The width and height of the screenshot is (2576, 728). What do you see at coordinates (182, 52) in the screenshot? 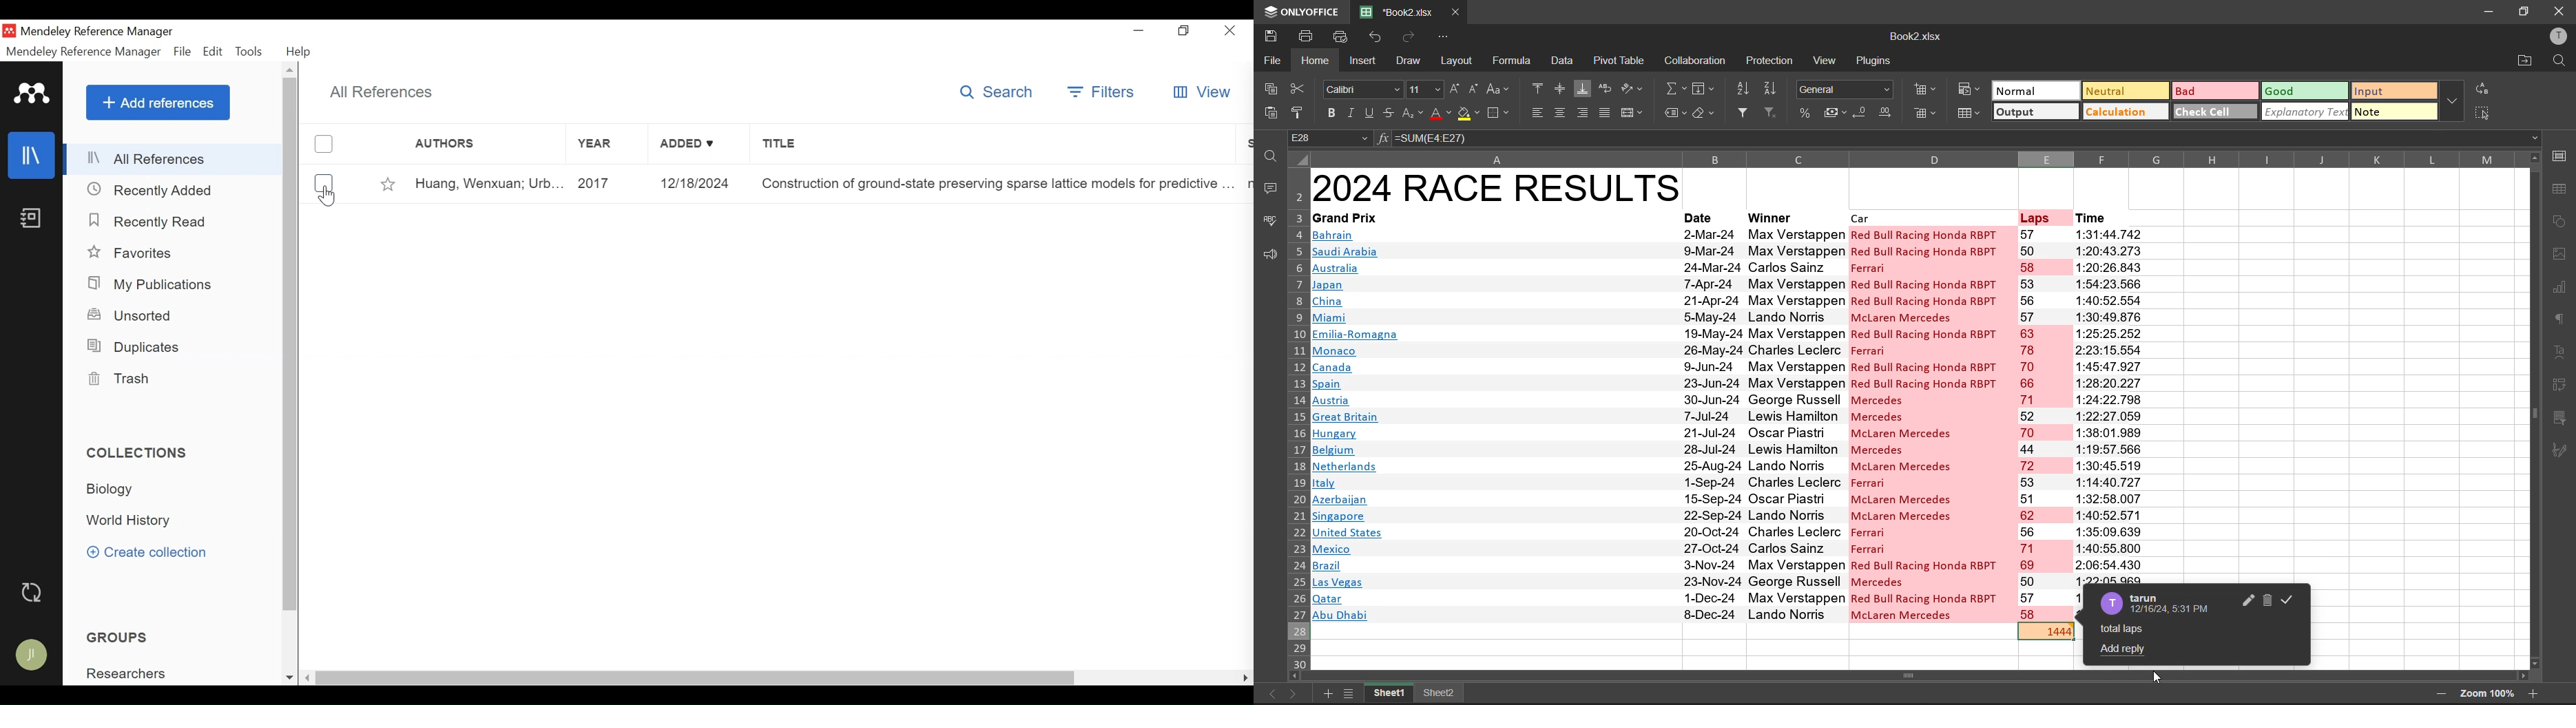
I see `File` at bounding box center [182, 52].